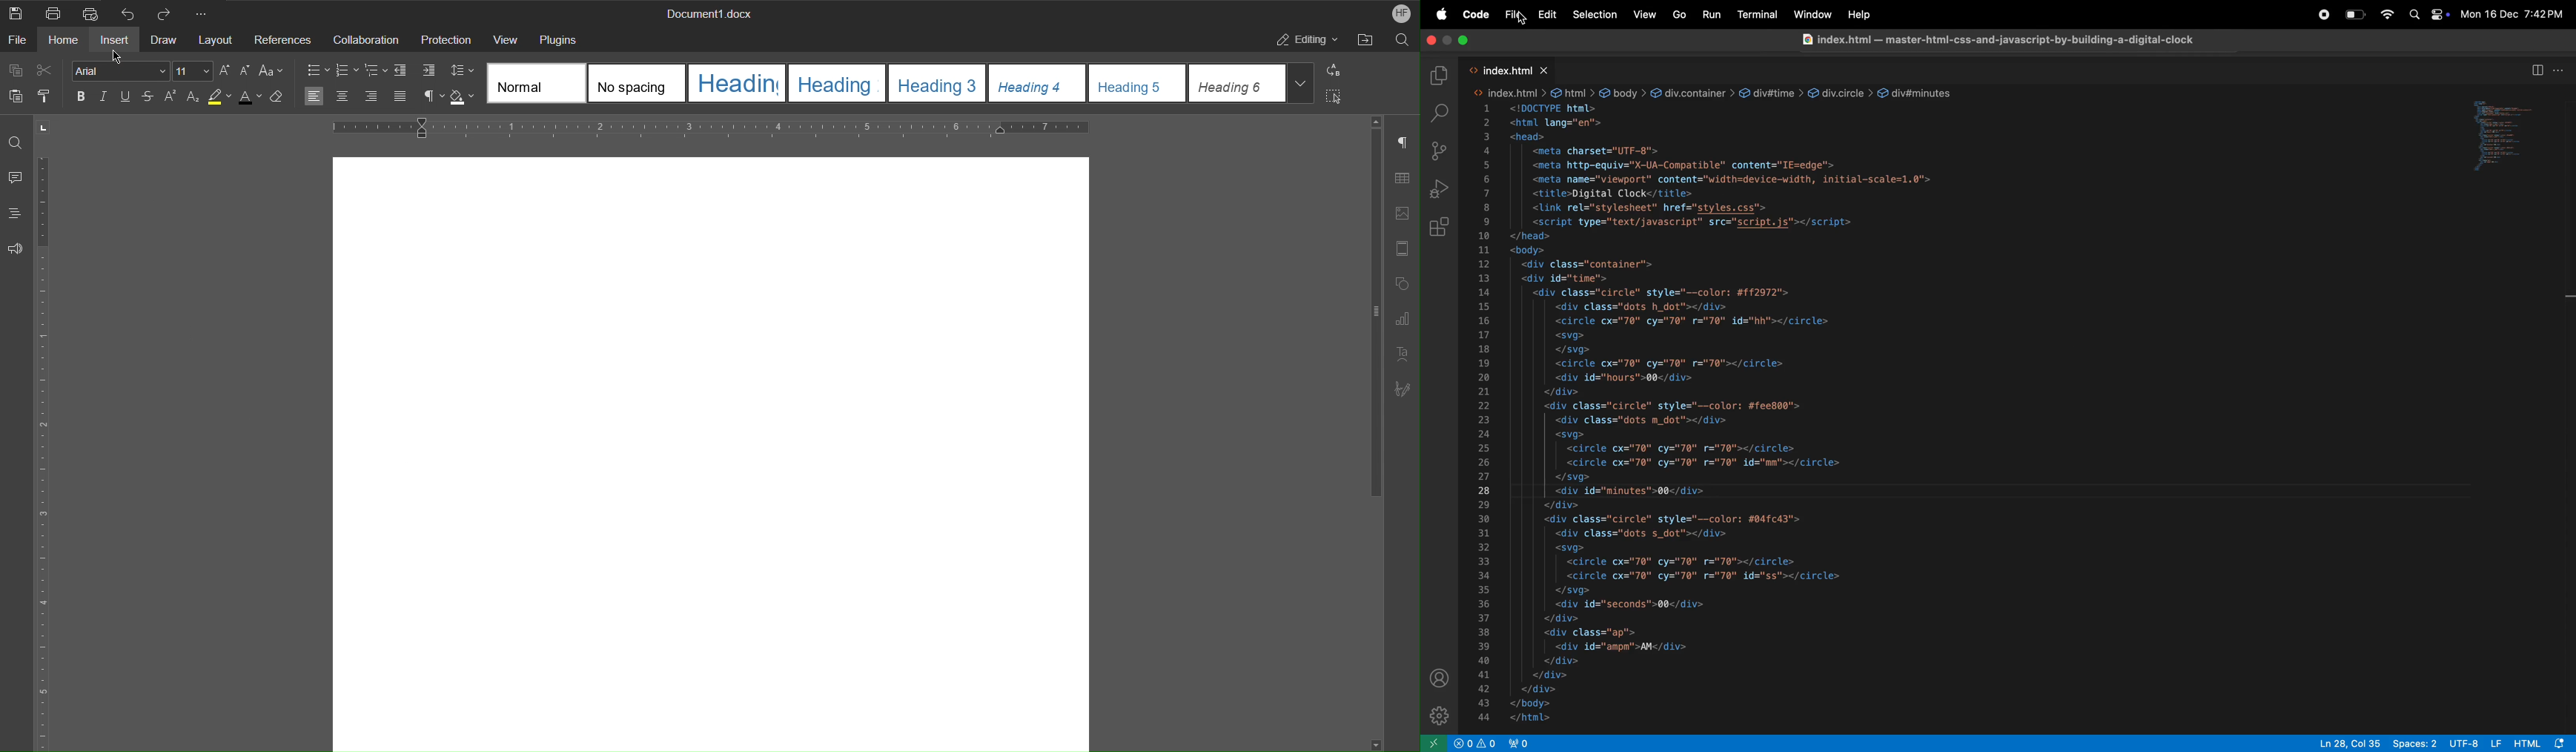 The height and width of the screenshot is (756, 2576). I want to click on Non-Printing Characters, so click(1401, 142).